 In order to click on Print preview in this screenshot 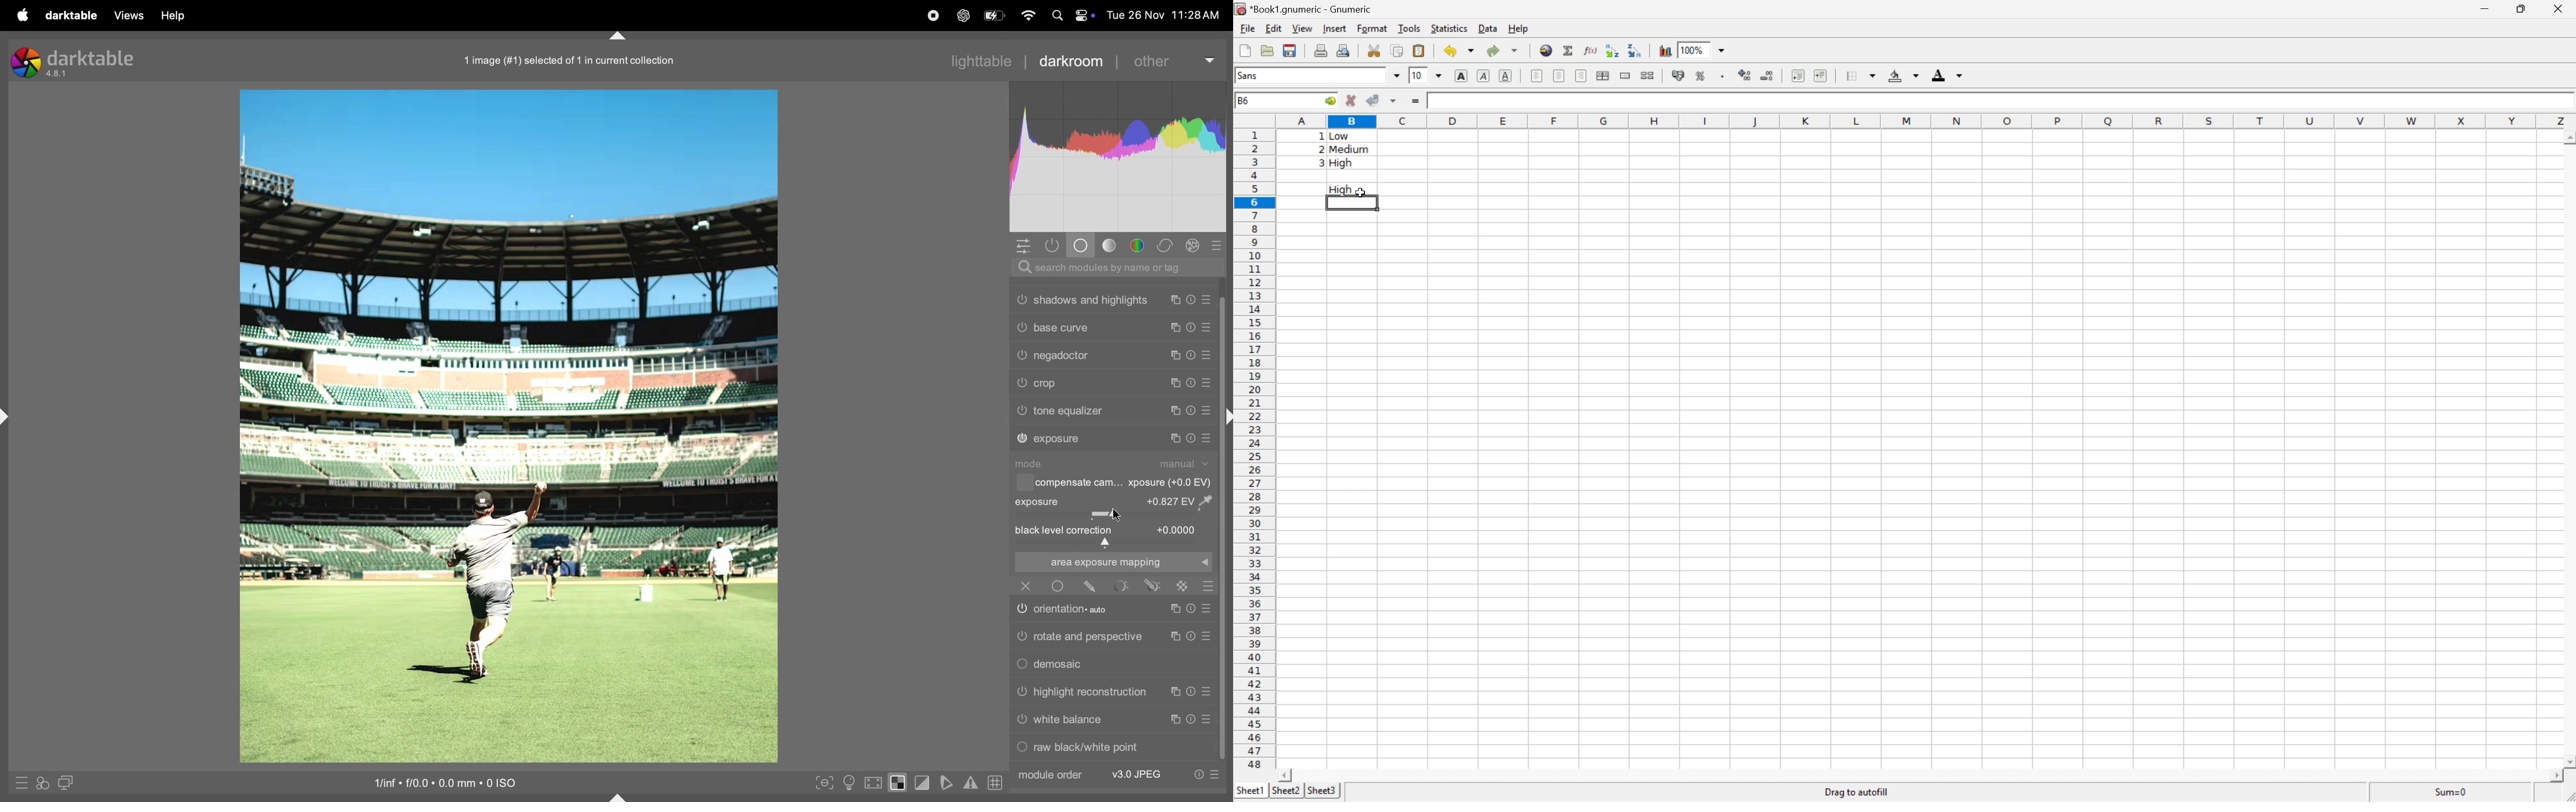, I will do `click(1341, 50)`.